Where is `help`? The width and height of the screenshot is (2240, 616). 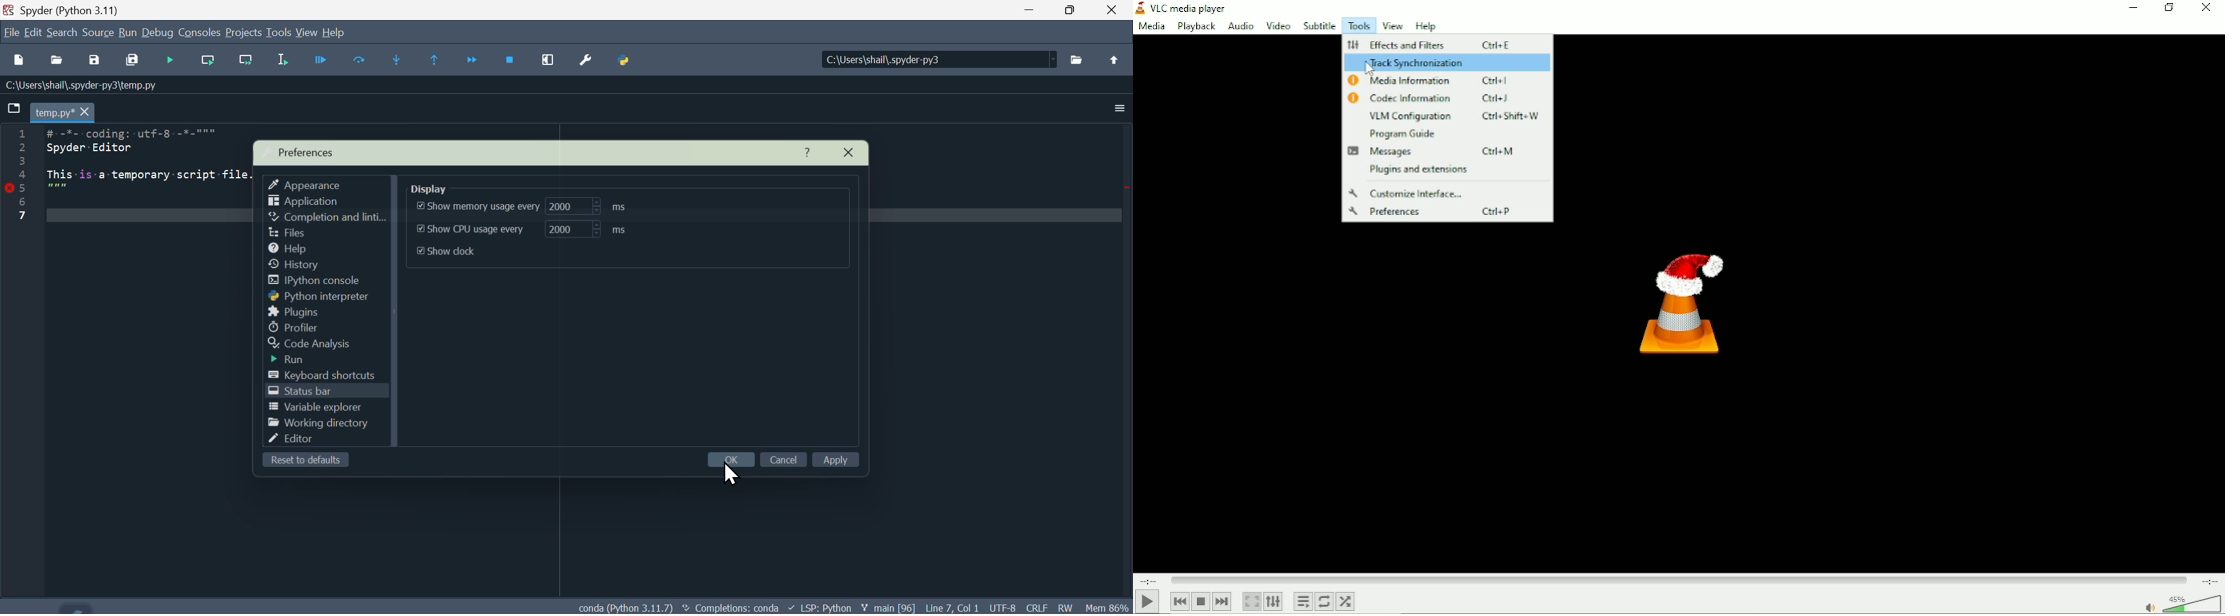 help is located at coordinates (290, 247).